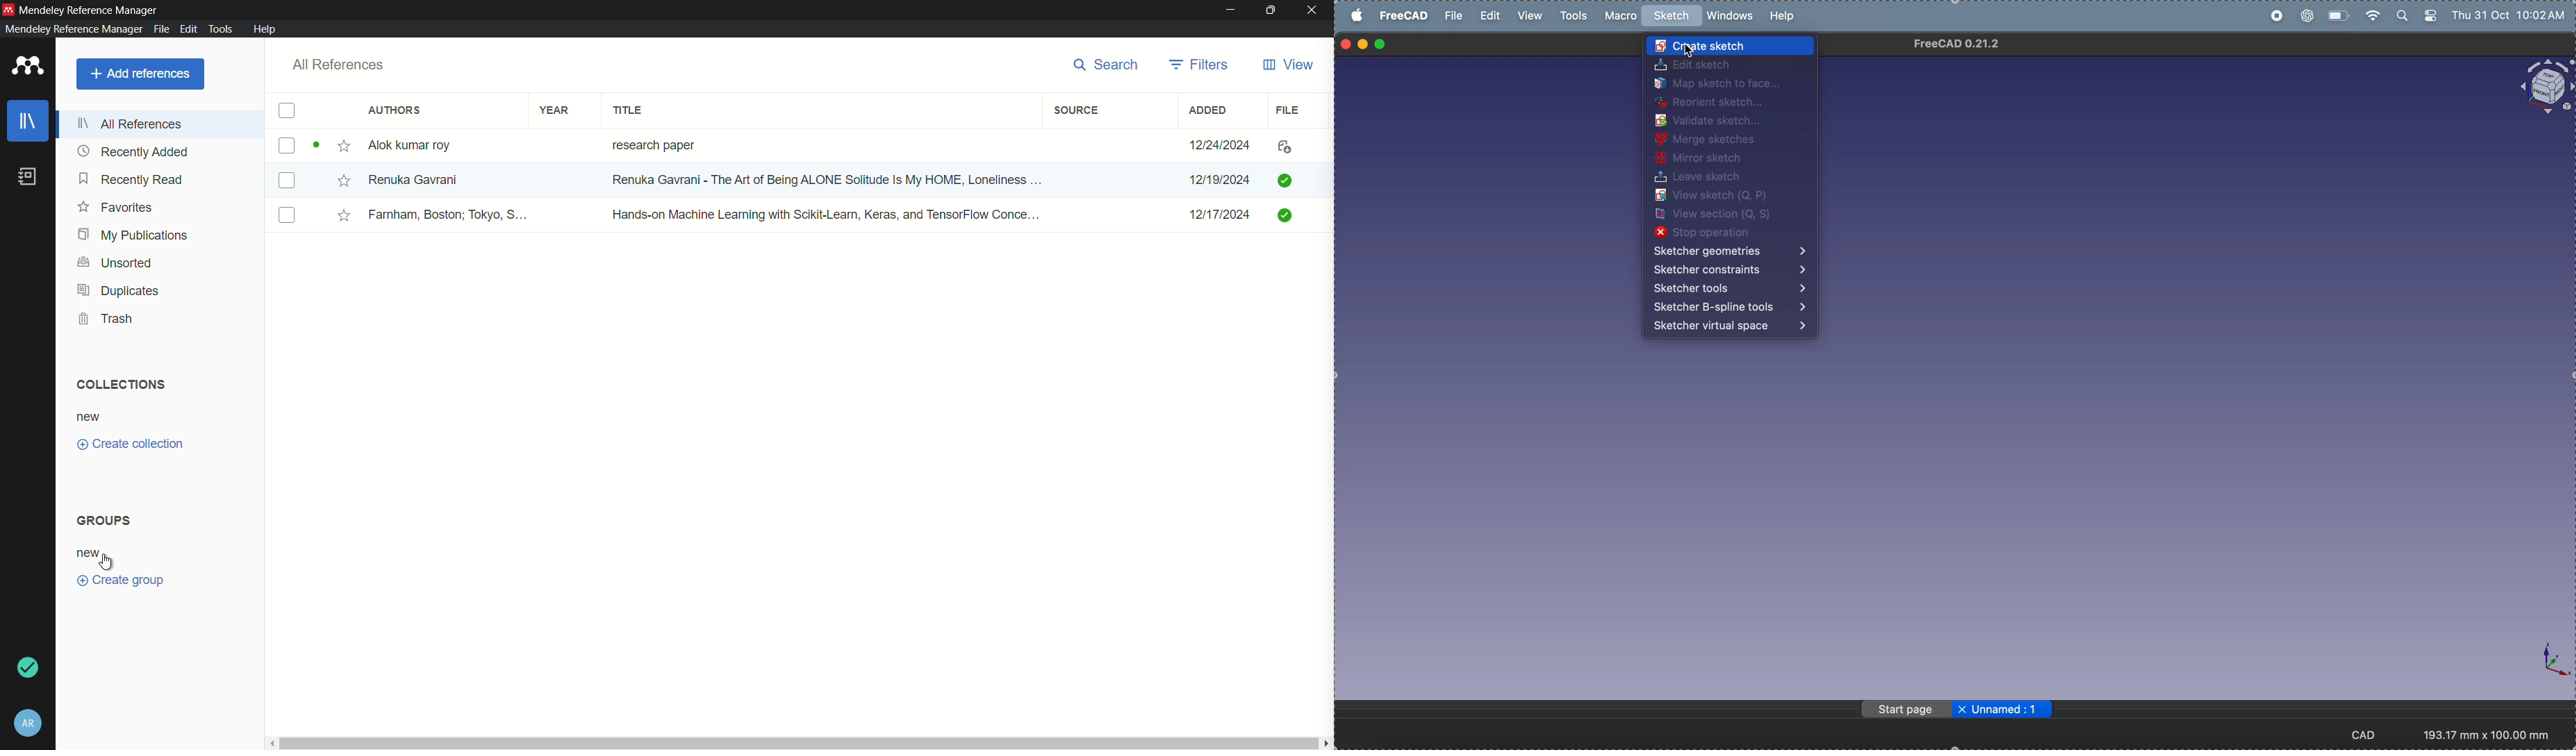 The width and height of the screenshot is (2576, 756). I want to click on view, so click(1287, 65).